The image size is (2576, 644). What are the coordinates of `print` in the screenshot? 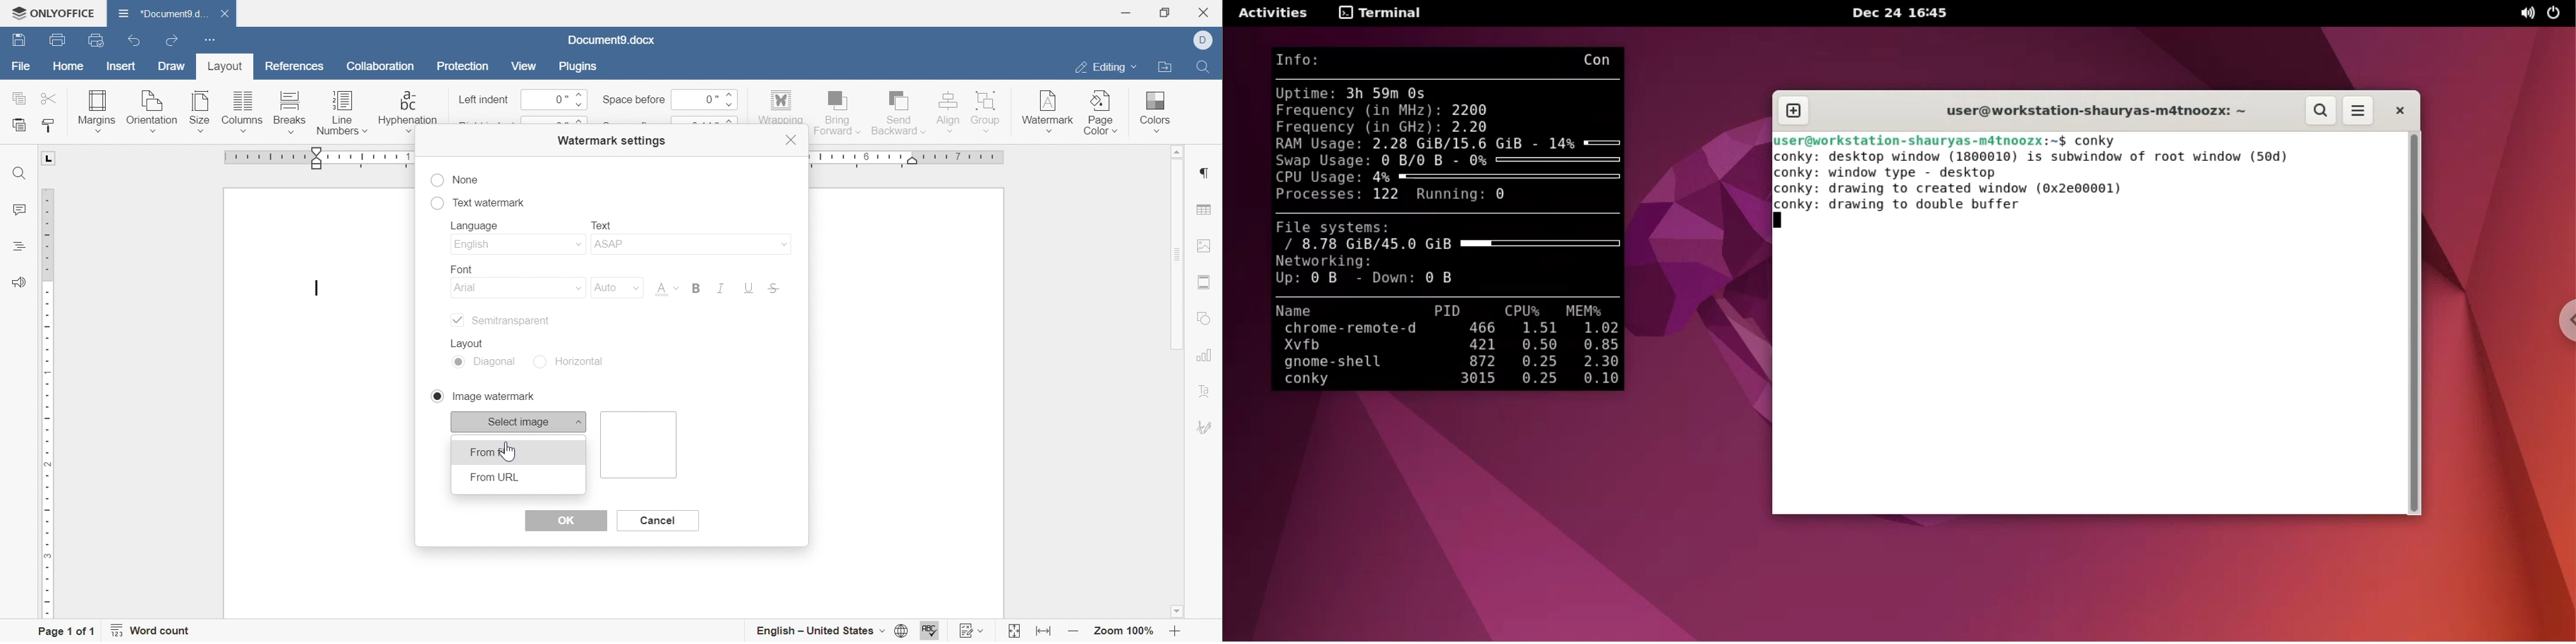 It's located at (55, 42).